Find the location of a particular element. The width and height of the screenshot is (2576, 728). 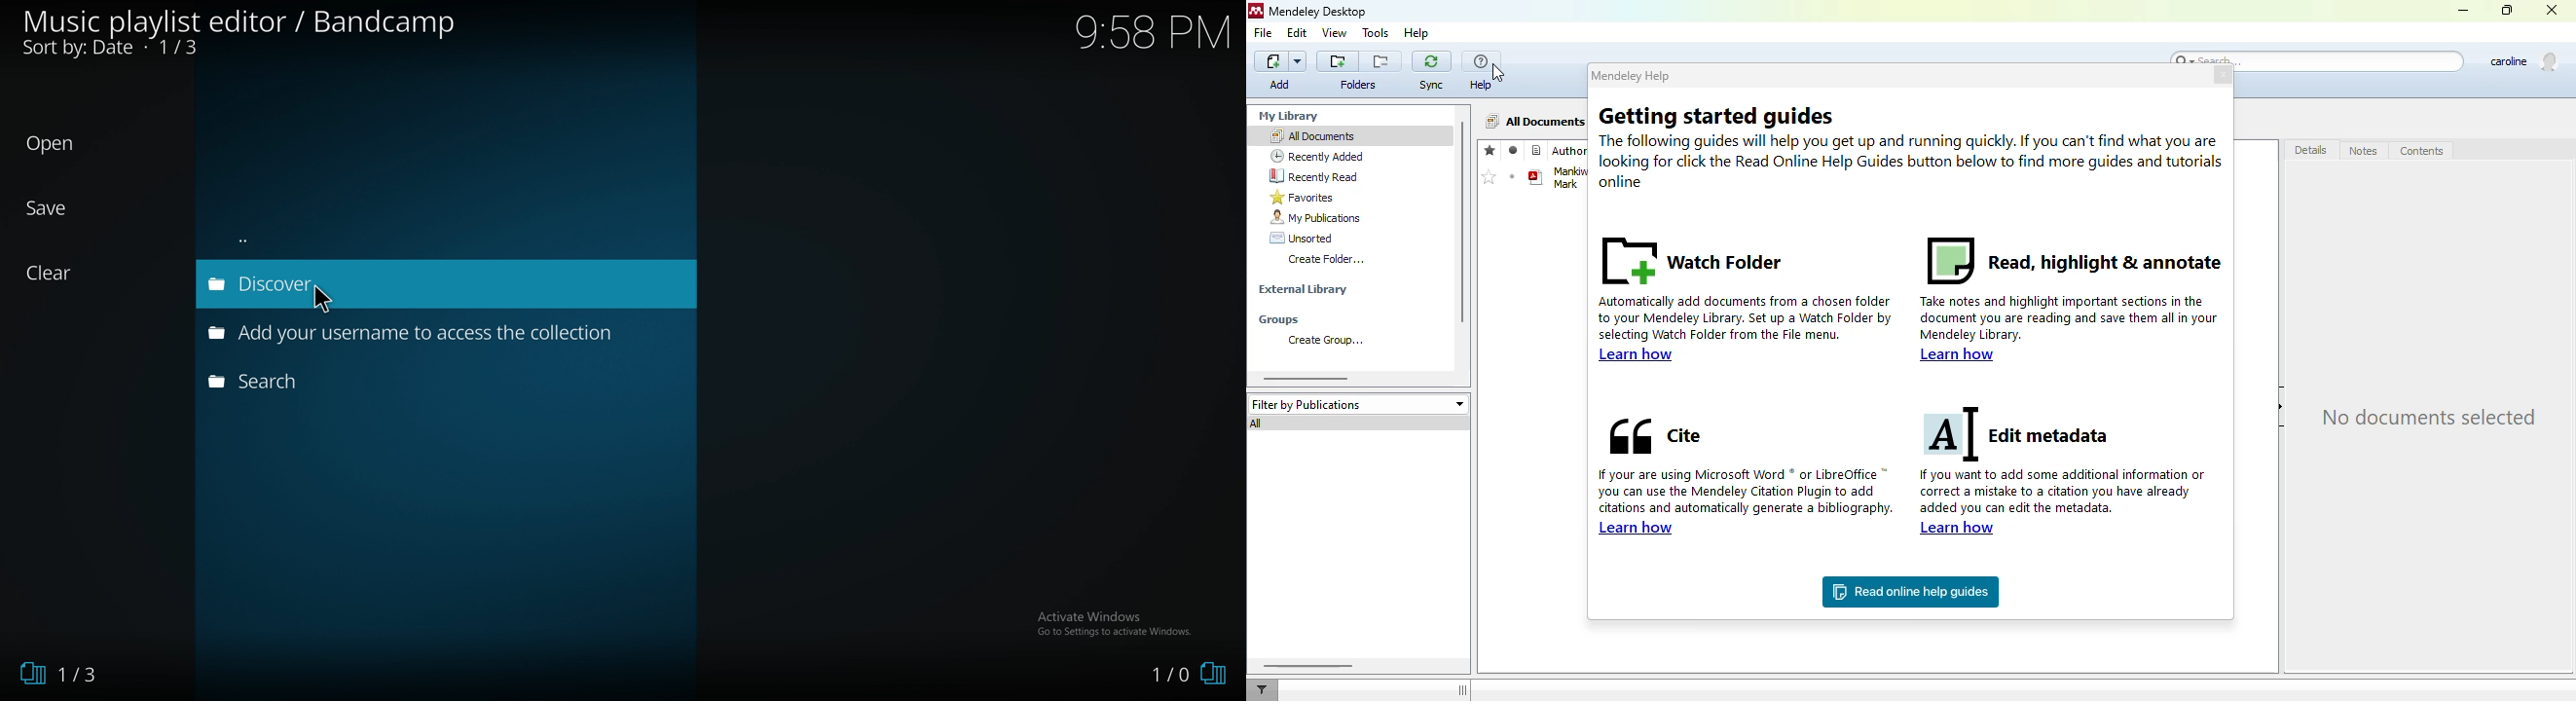

my publications is located at coordinates (1317, 217).